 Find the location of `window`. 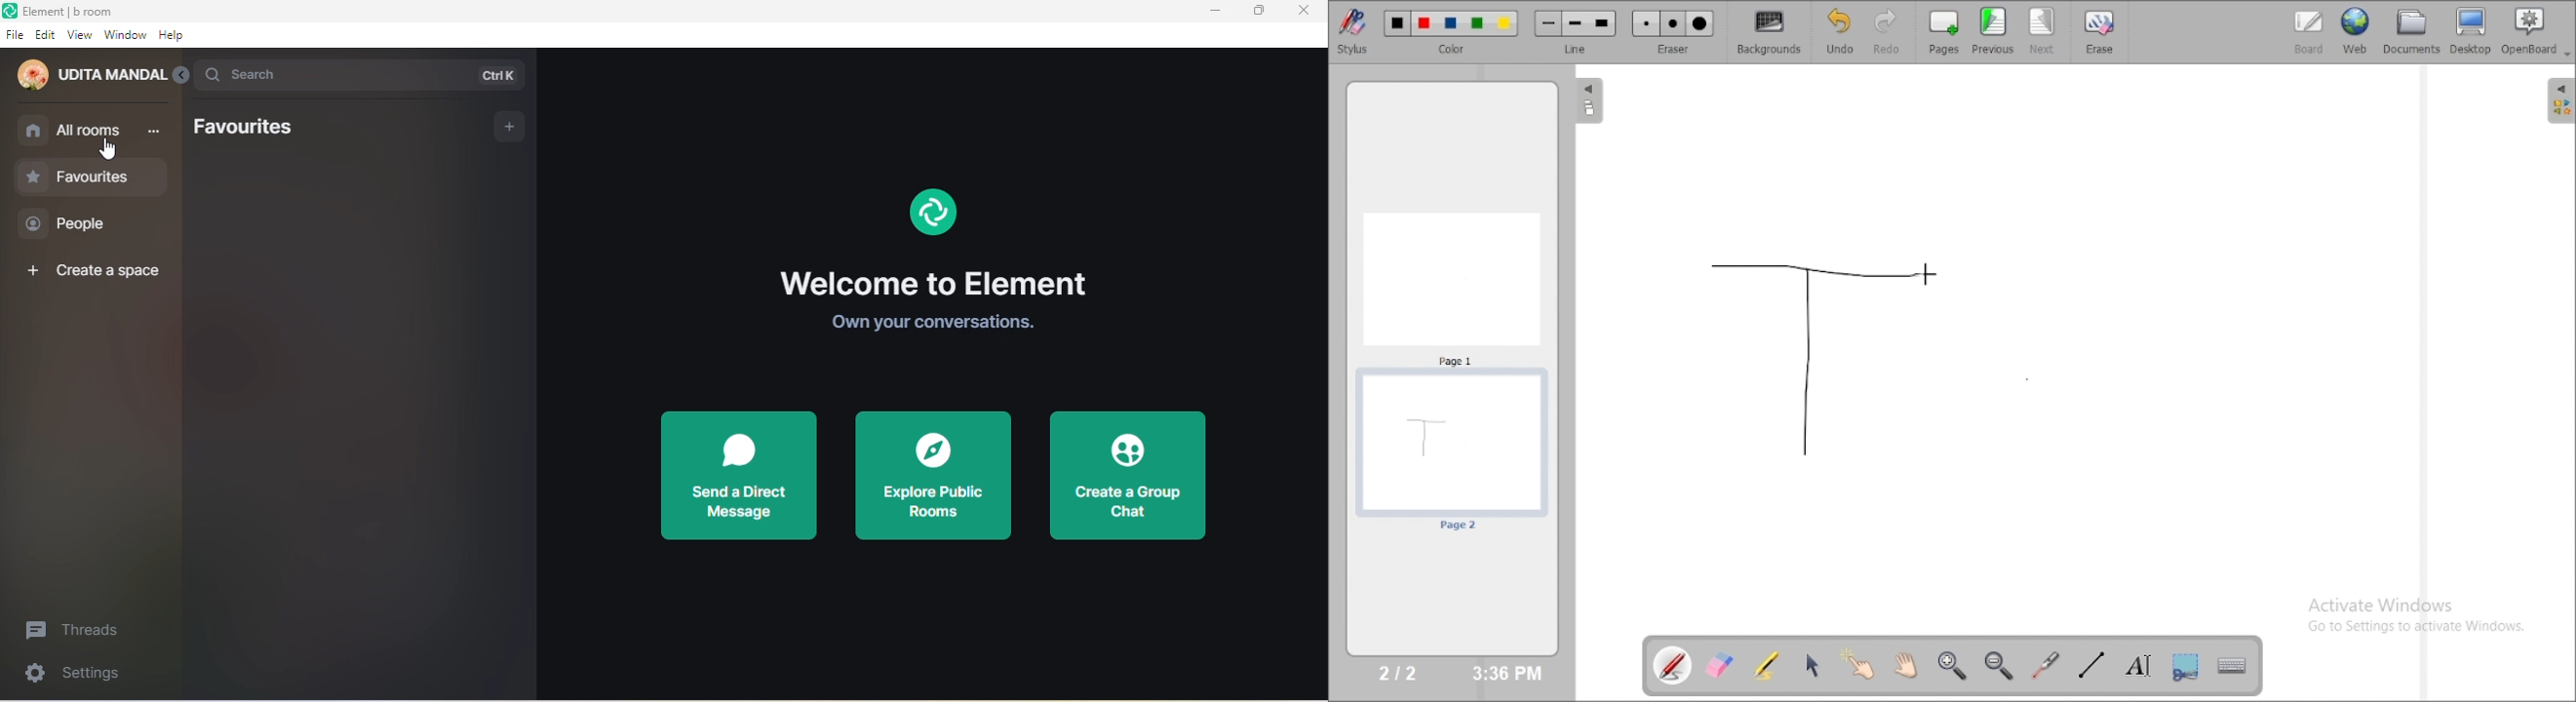

window is located at coordinates (125, 36).